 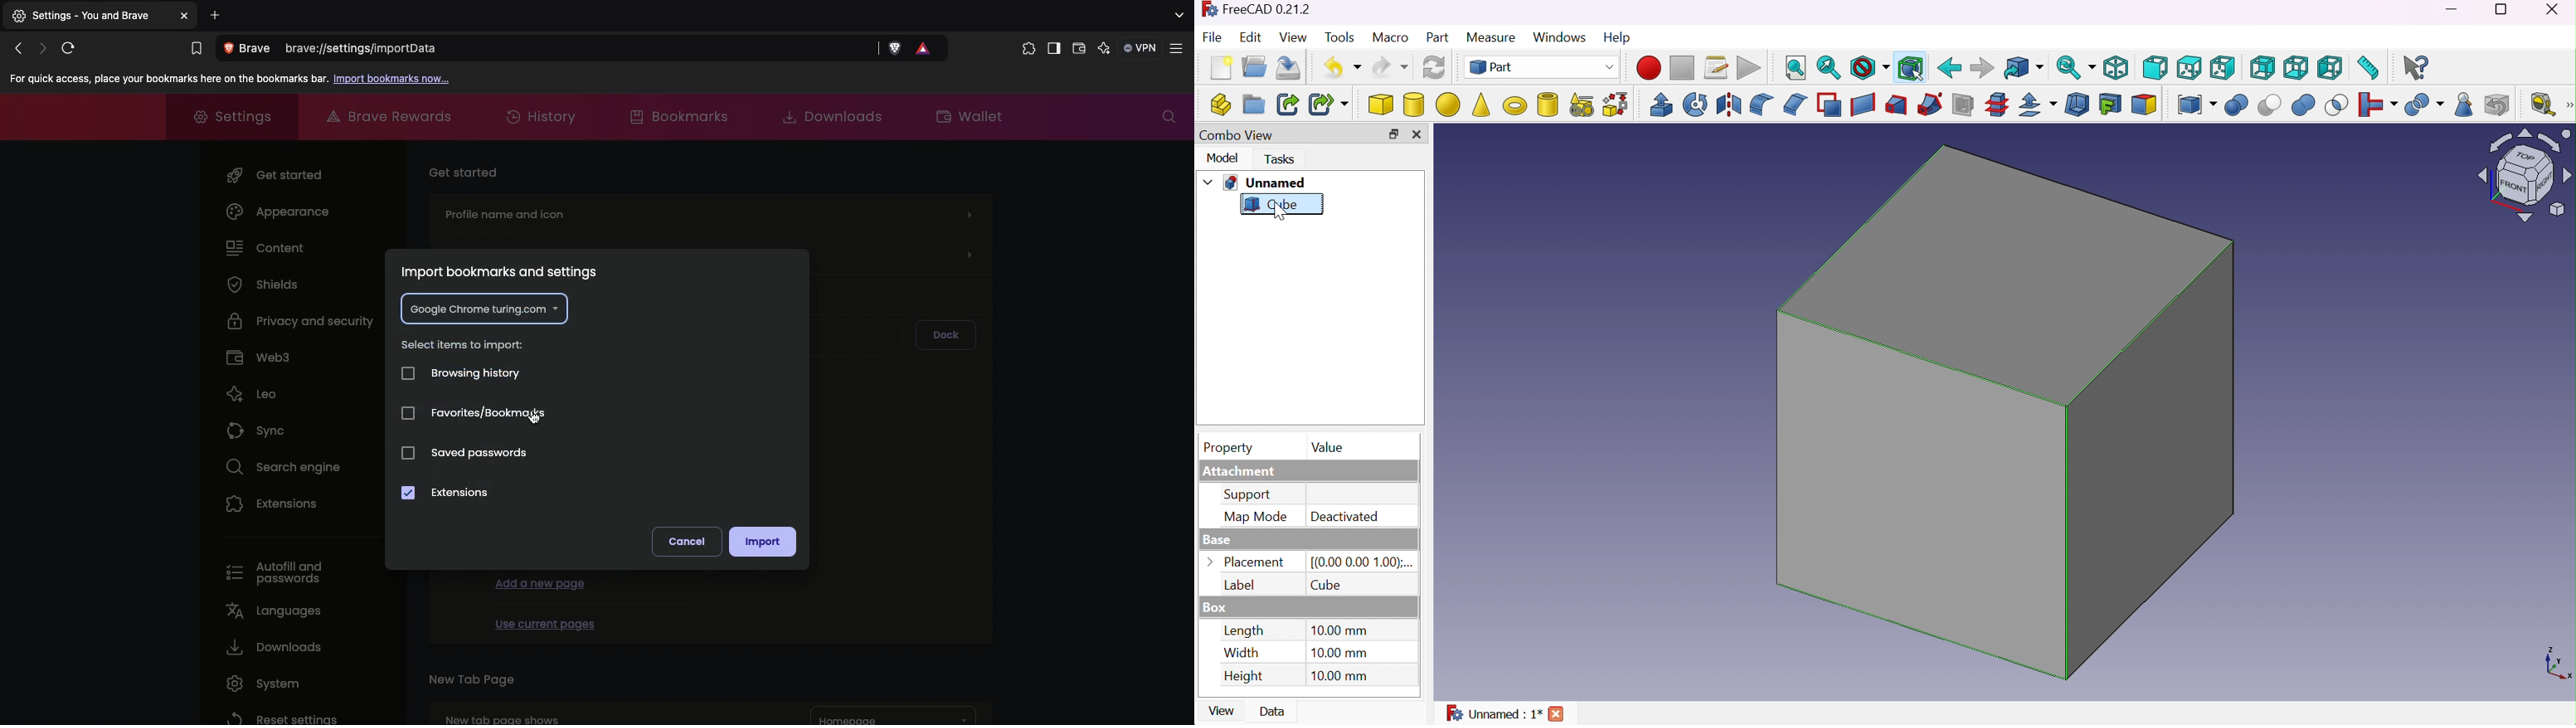 What do you see at coordinates (2444, 9) in the screenshot?
I see `Minimize` at bounding box center [2444, 9].